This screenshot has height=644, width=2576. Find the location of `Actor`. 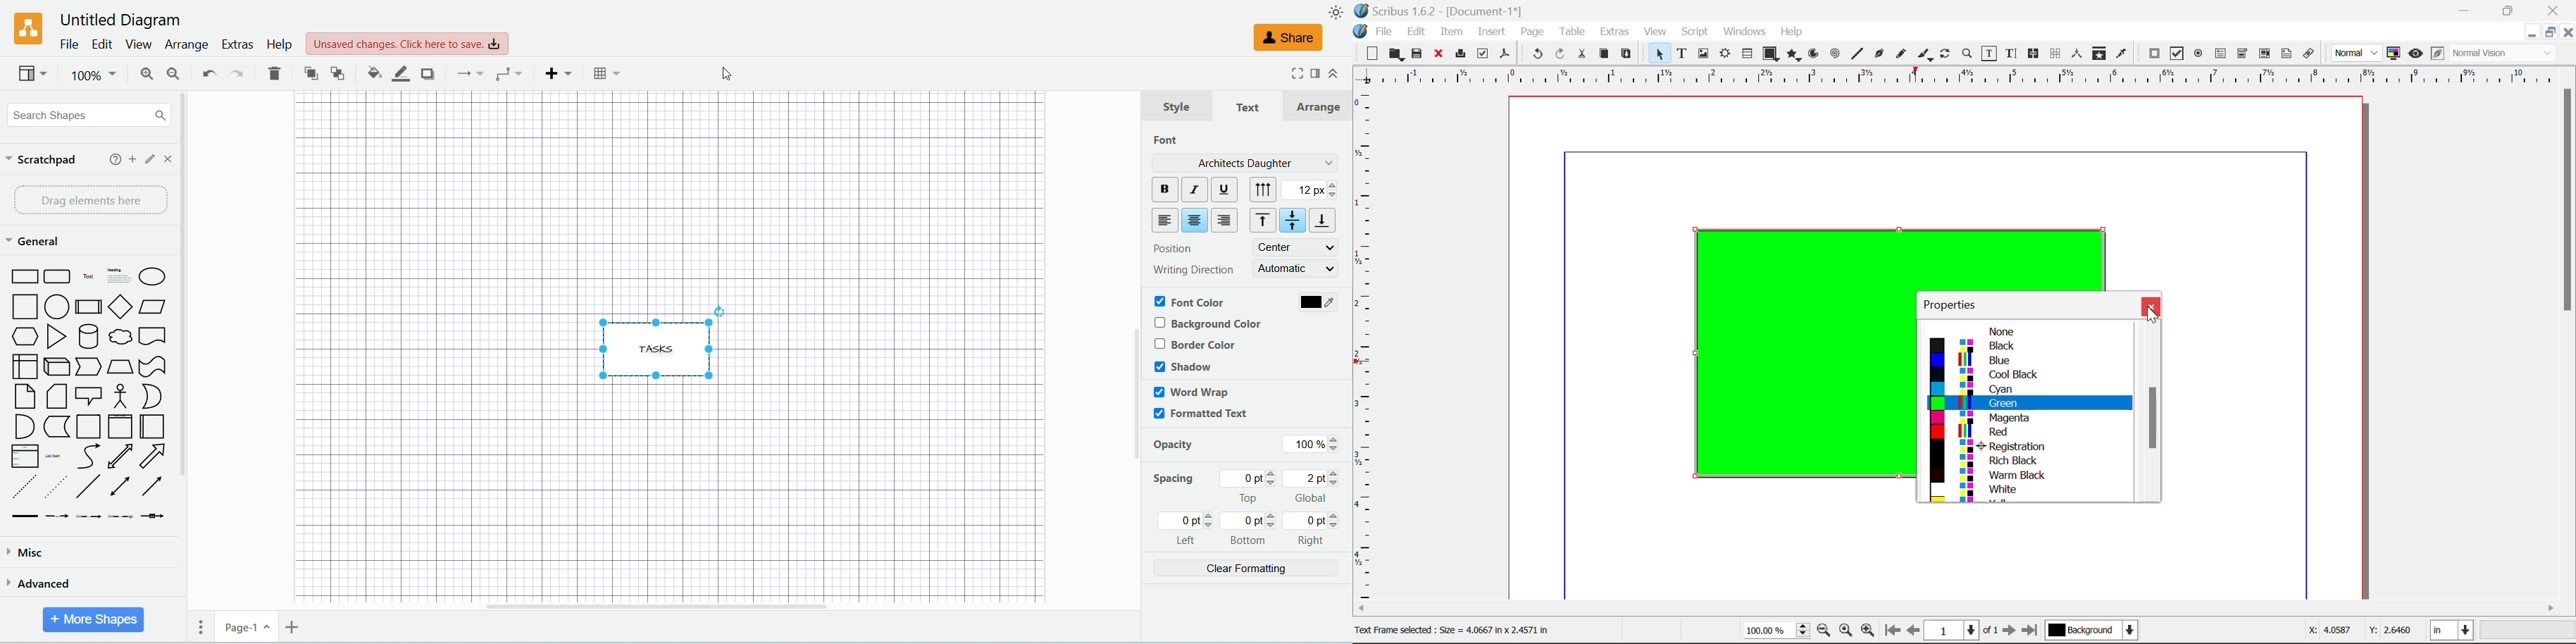

Actor is located at coordinates (118, 397).